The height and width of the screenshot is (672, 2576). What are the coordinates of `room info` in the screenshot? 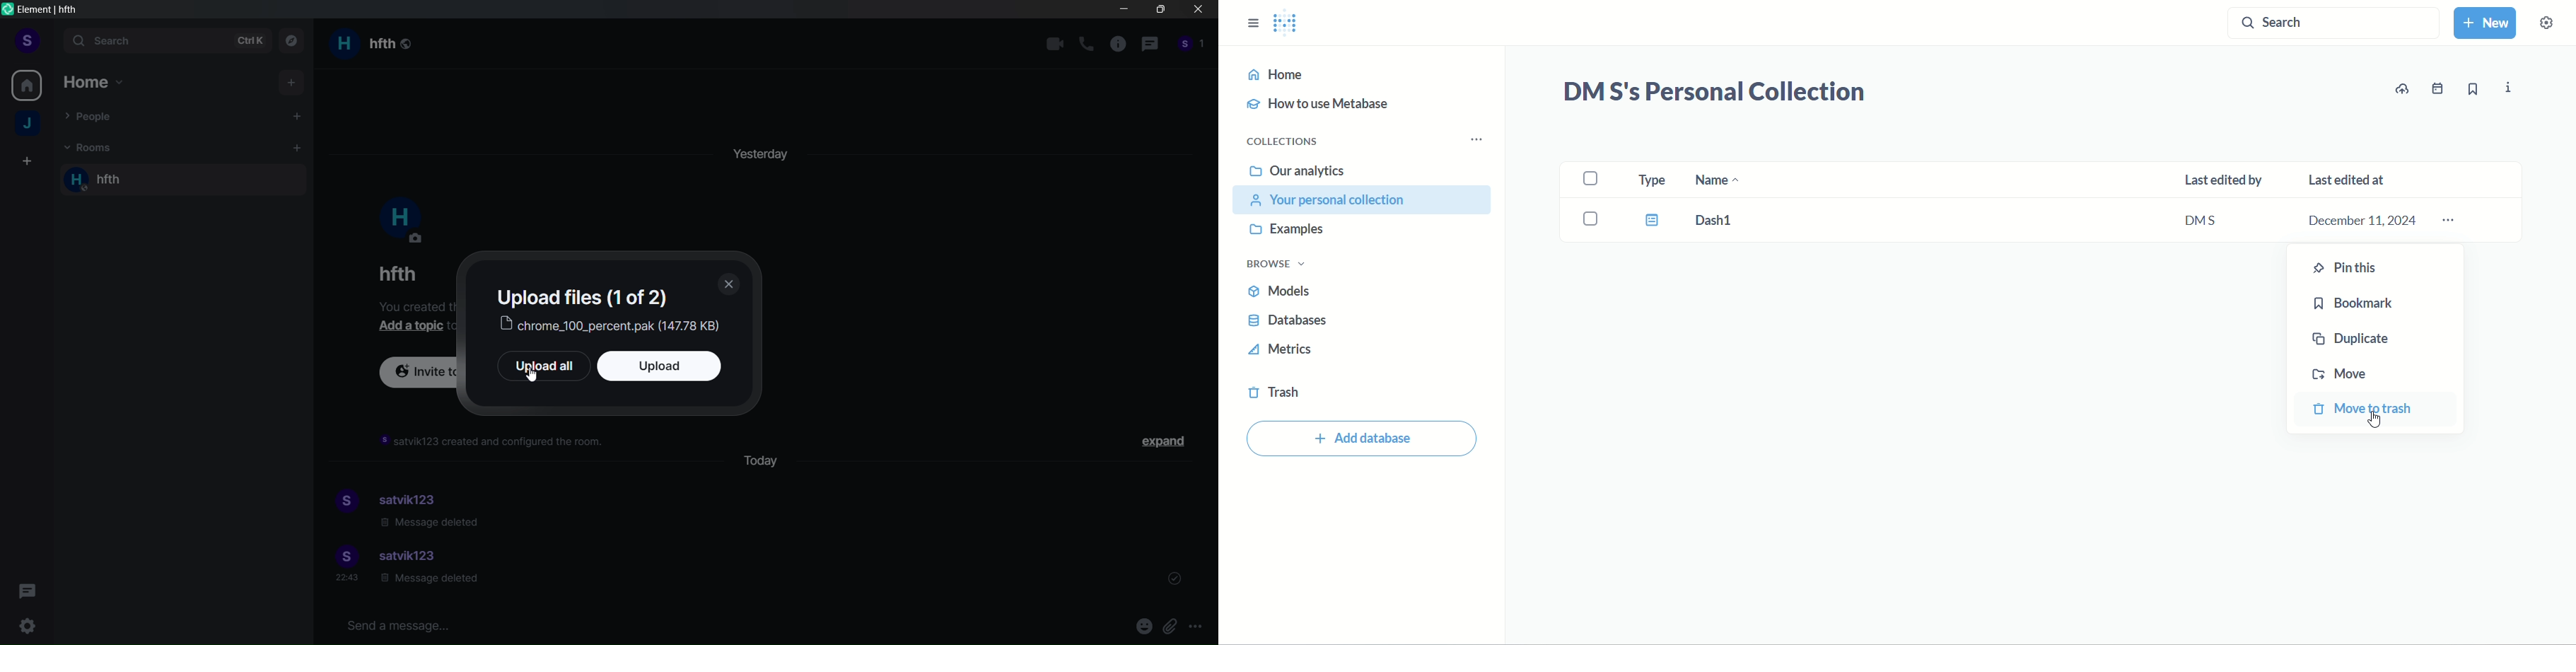 It's located at (1116, 46).